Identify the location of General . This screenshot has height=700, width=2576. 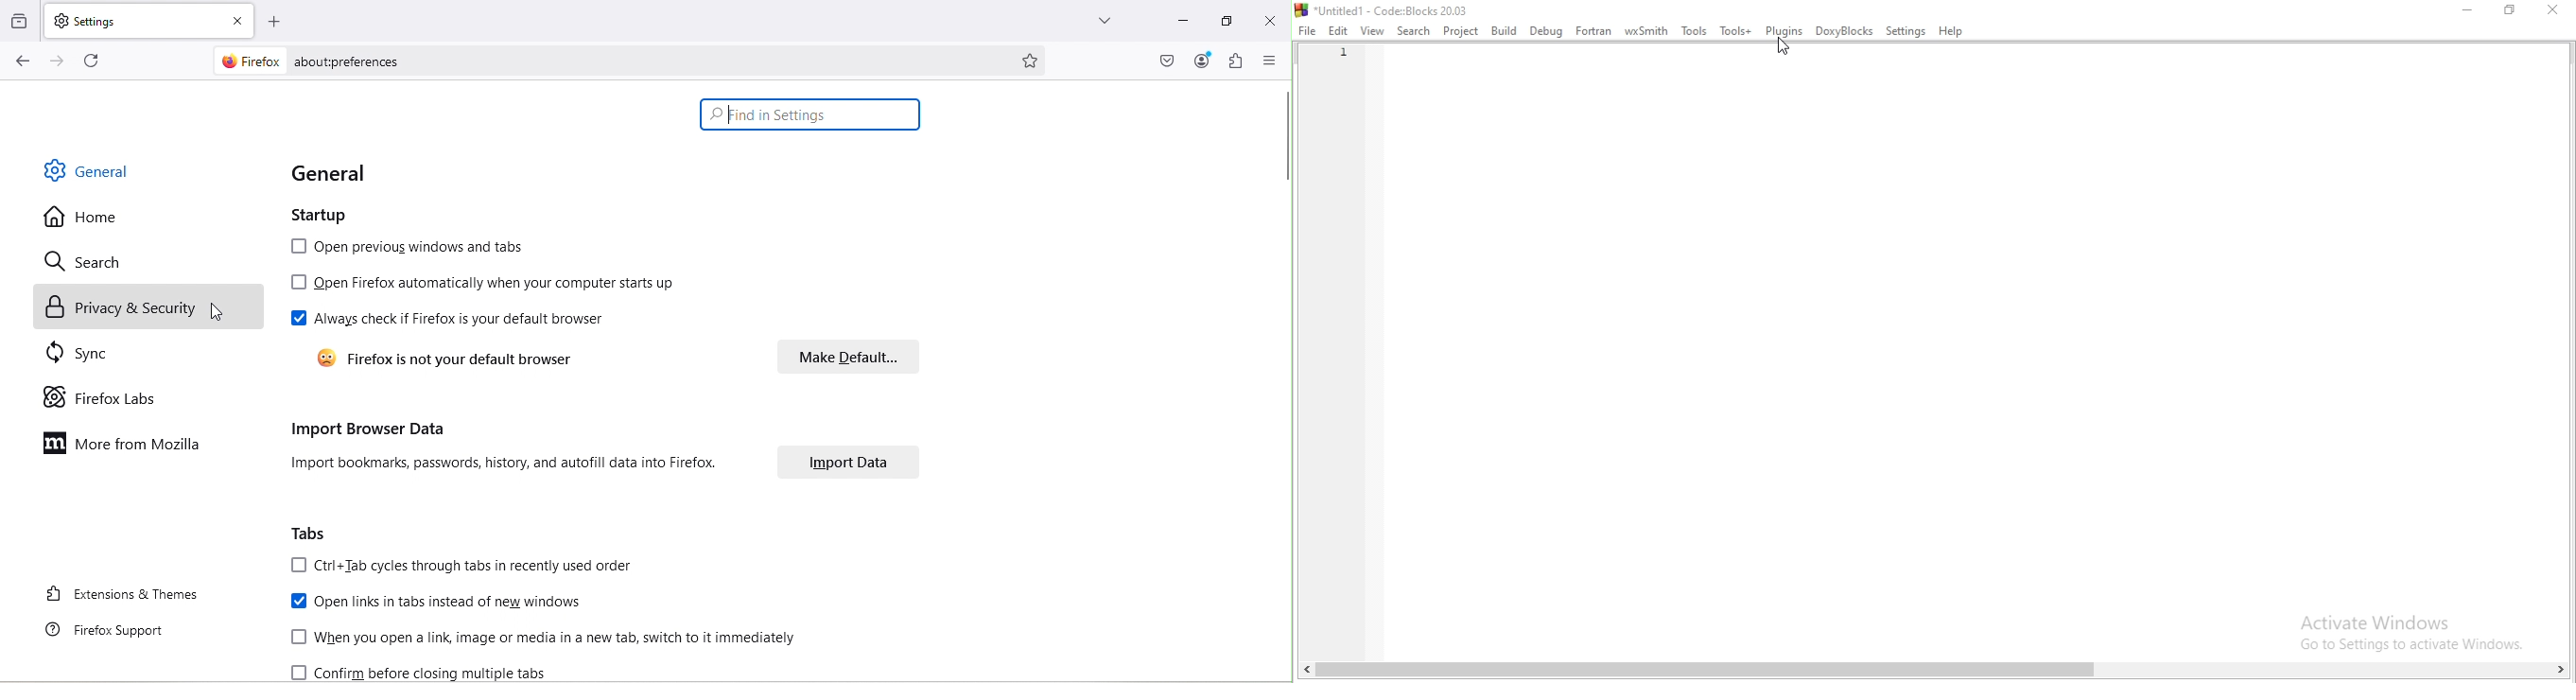
(379, 177).